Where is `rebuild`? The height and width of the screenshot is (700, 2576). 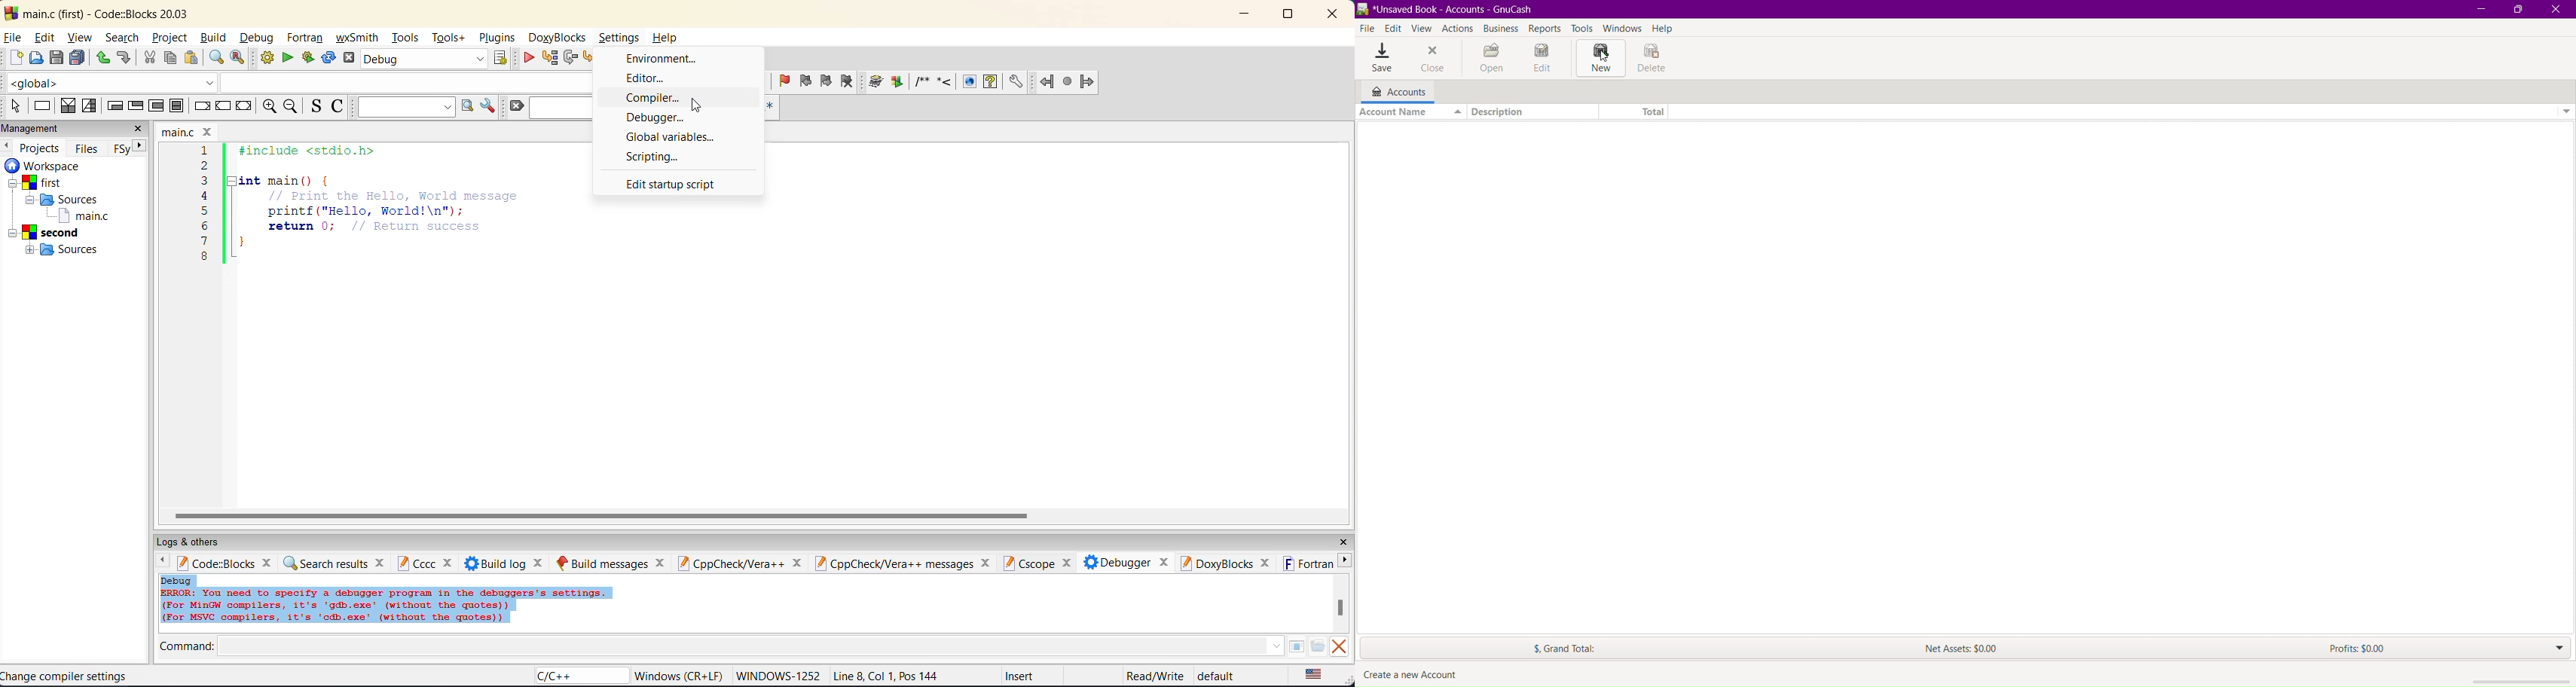 rebuild is located at coordinates (332, 57).